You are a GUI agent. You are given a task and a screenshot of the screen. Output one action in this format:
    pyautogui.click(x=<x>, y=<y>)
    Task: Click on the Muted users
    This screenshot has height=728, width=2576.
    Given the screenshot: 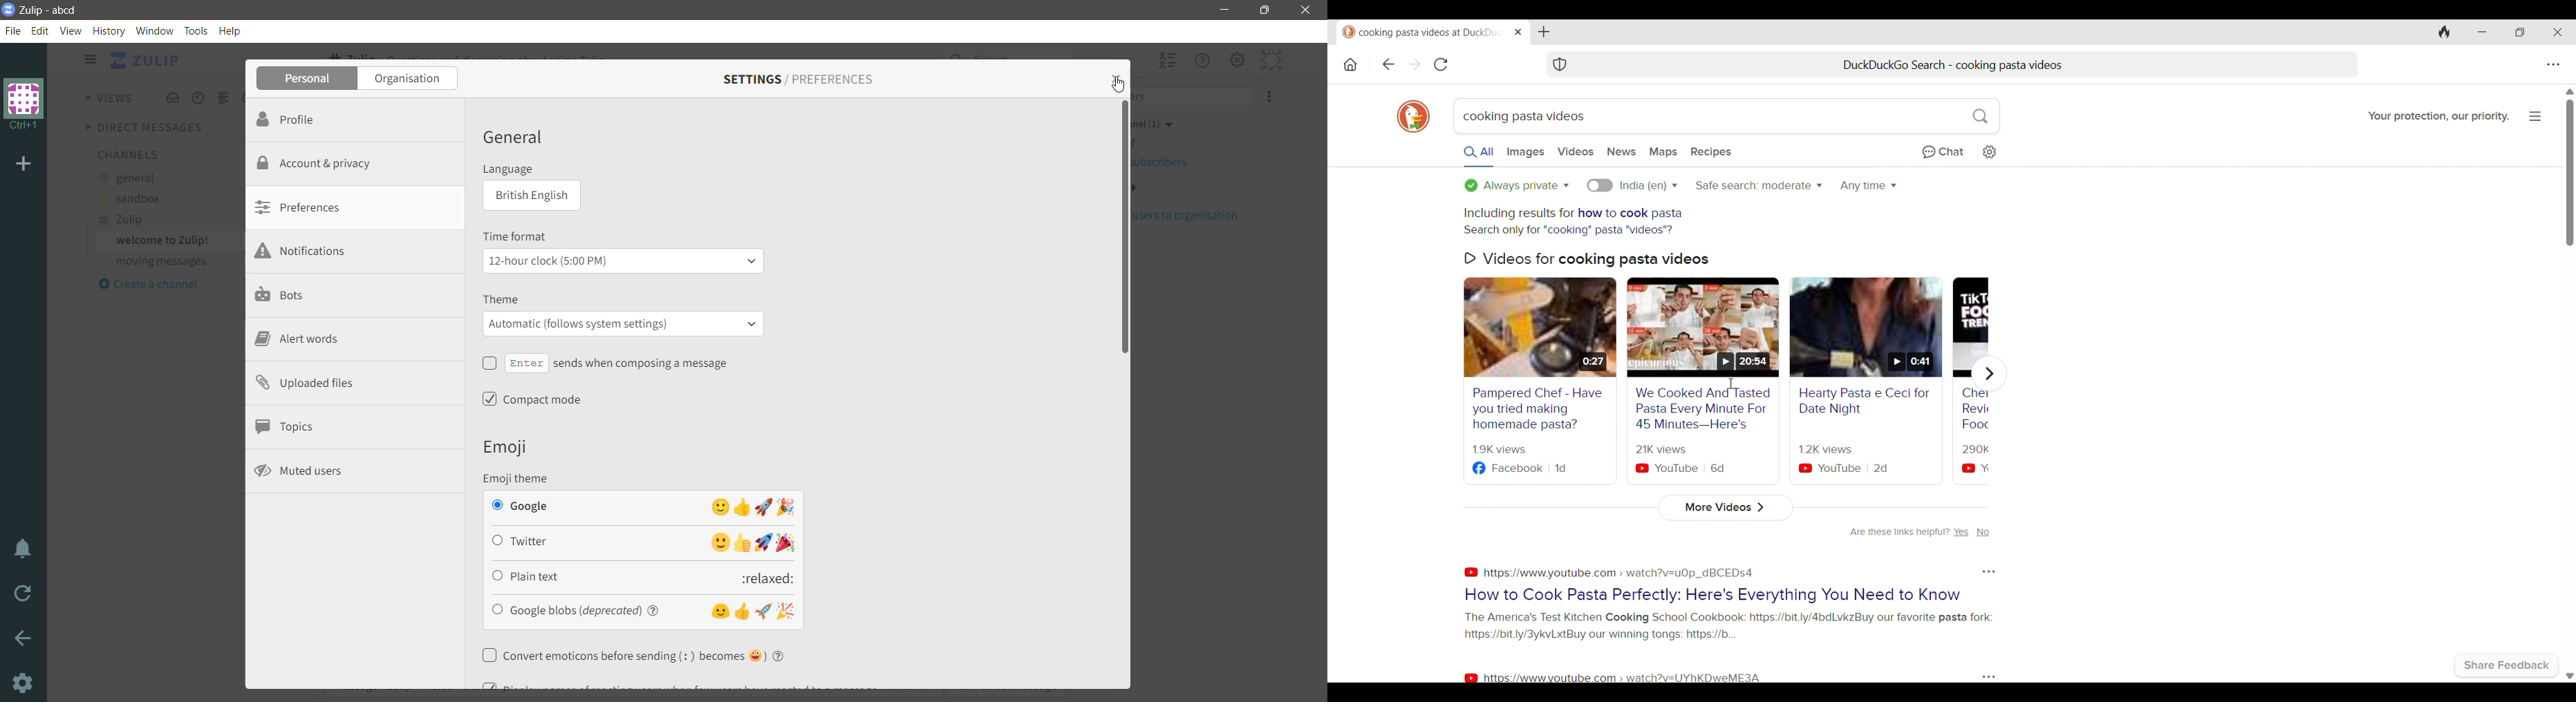 What is the action you would take?
    pyautogui.click(x=304, y=470)
    